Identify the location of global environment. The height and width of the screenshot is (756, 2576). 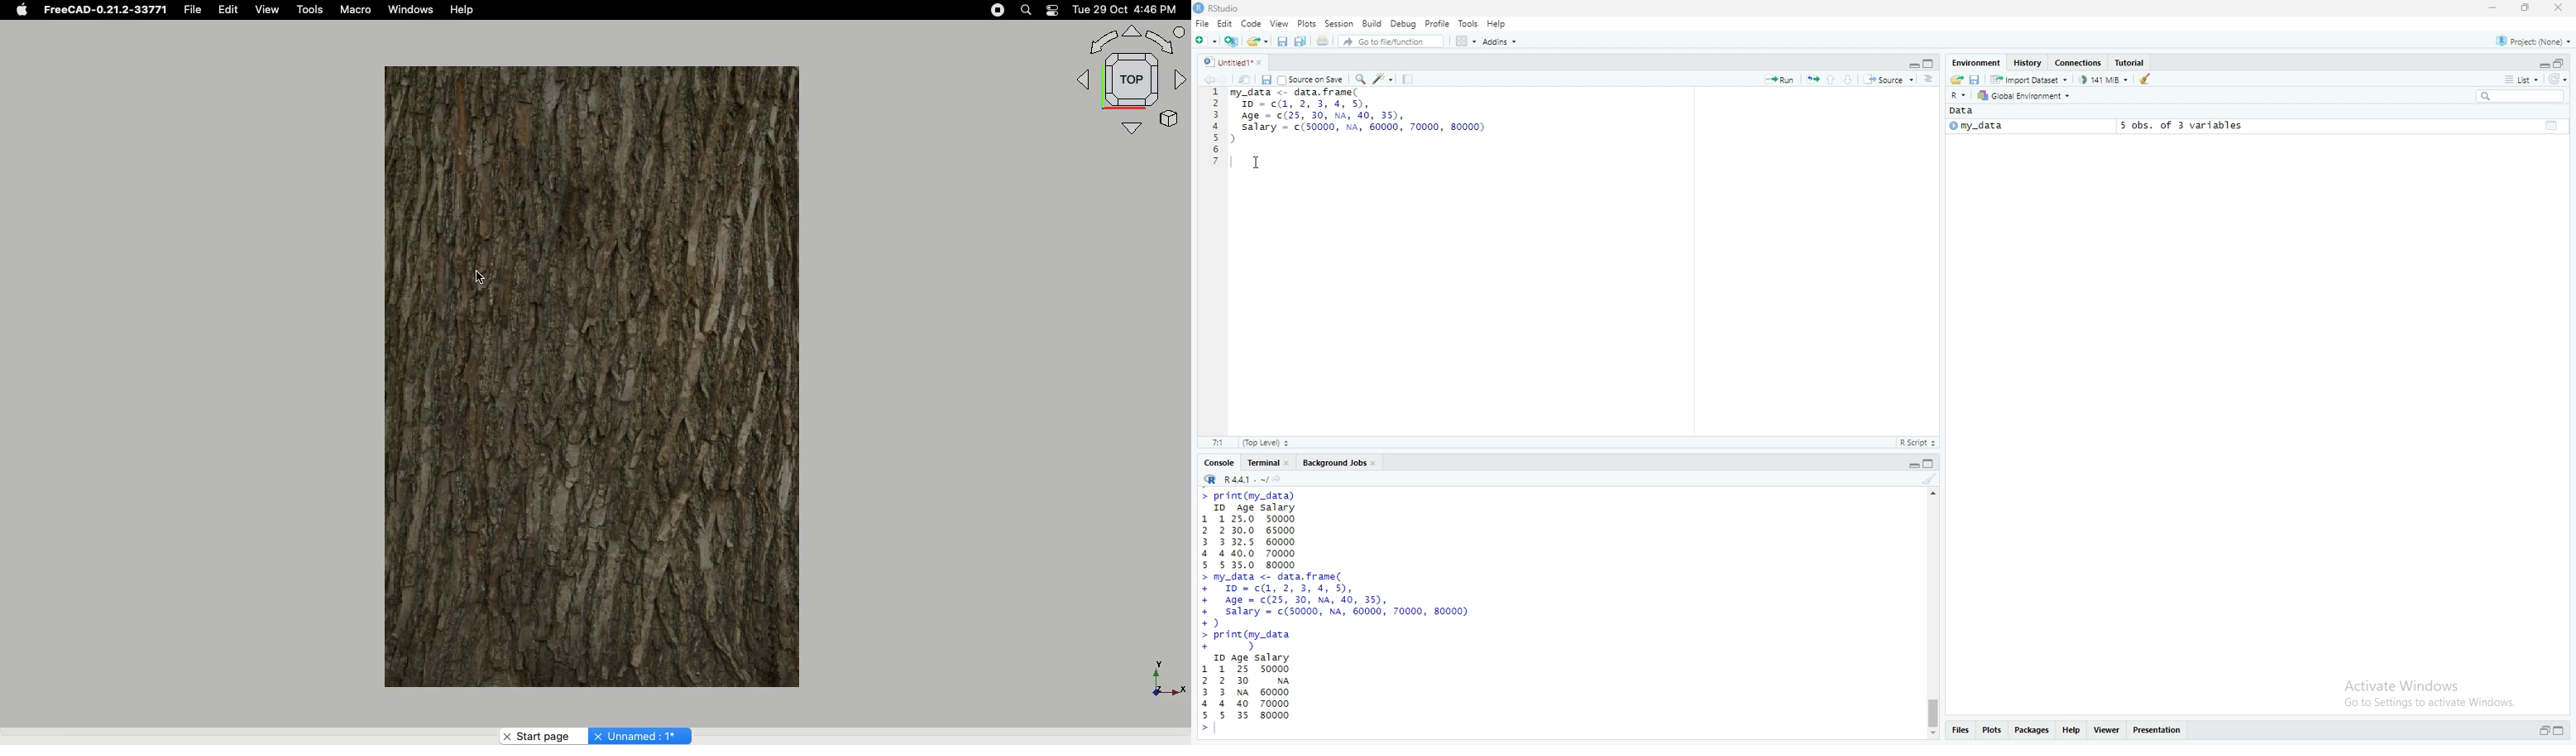
(2026, 96).